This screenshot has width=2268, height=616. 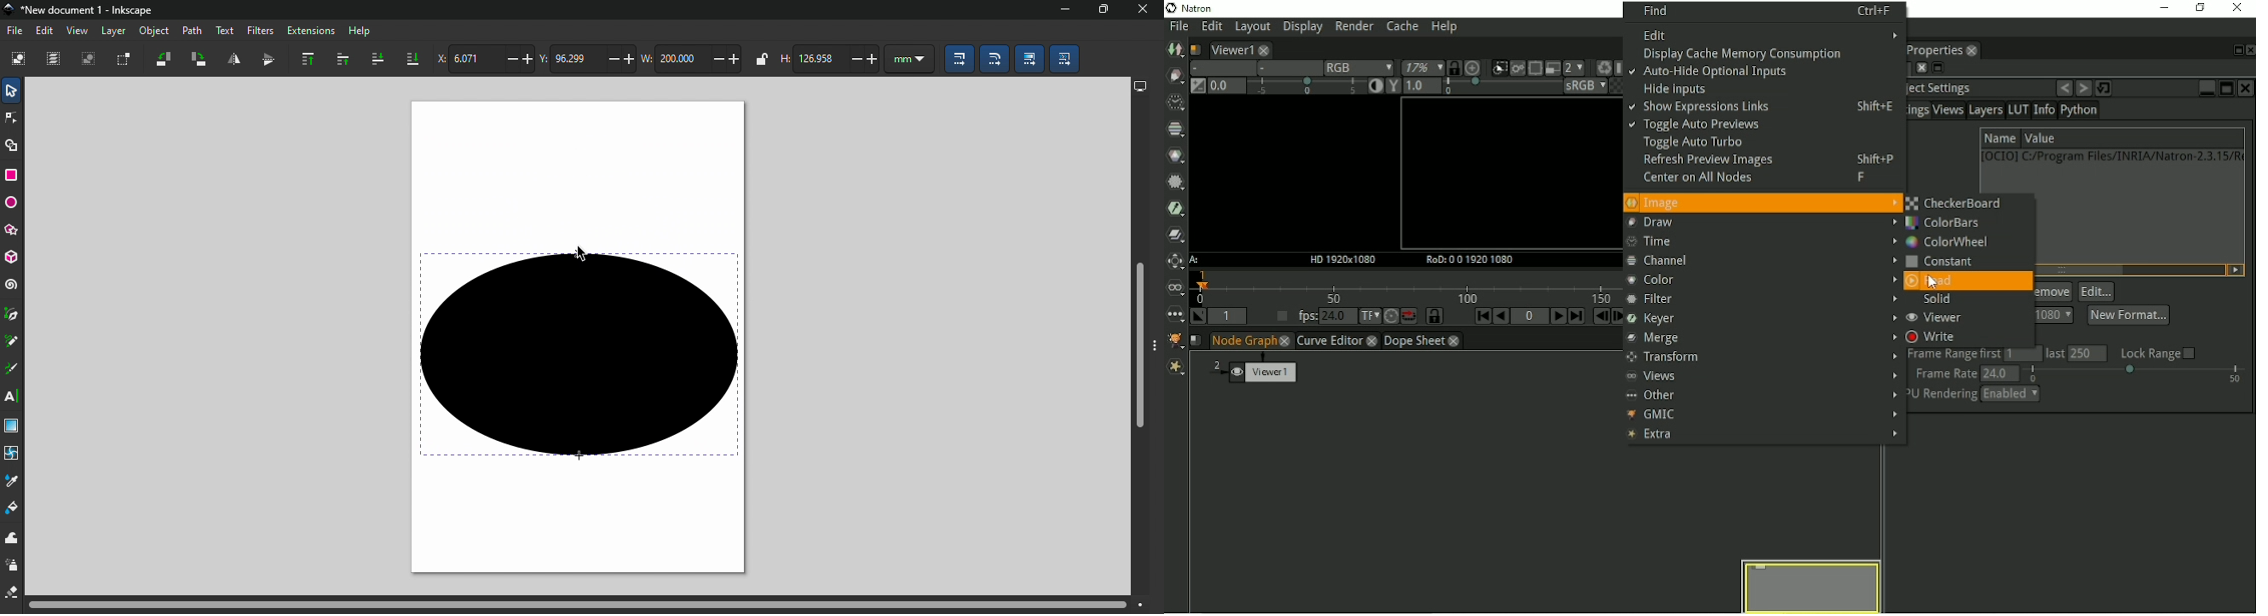 What do you see at coordinates (201, 61) in the screenshot?
I see `Object rotate 90 clockwise` at bounding box center [201, 61].